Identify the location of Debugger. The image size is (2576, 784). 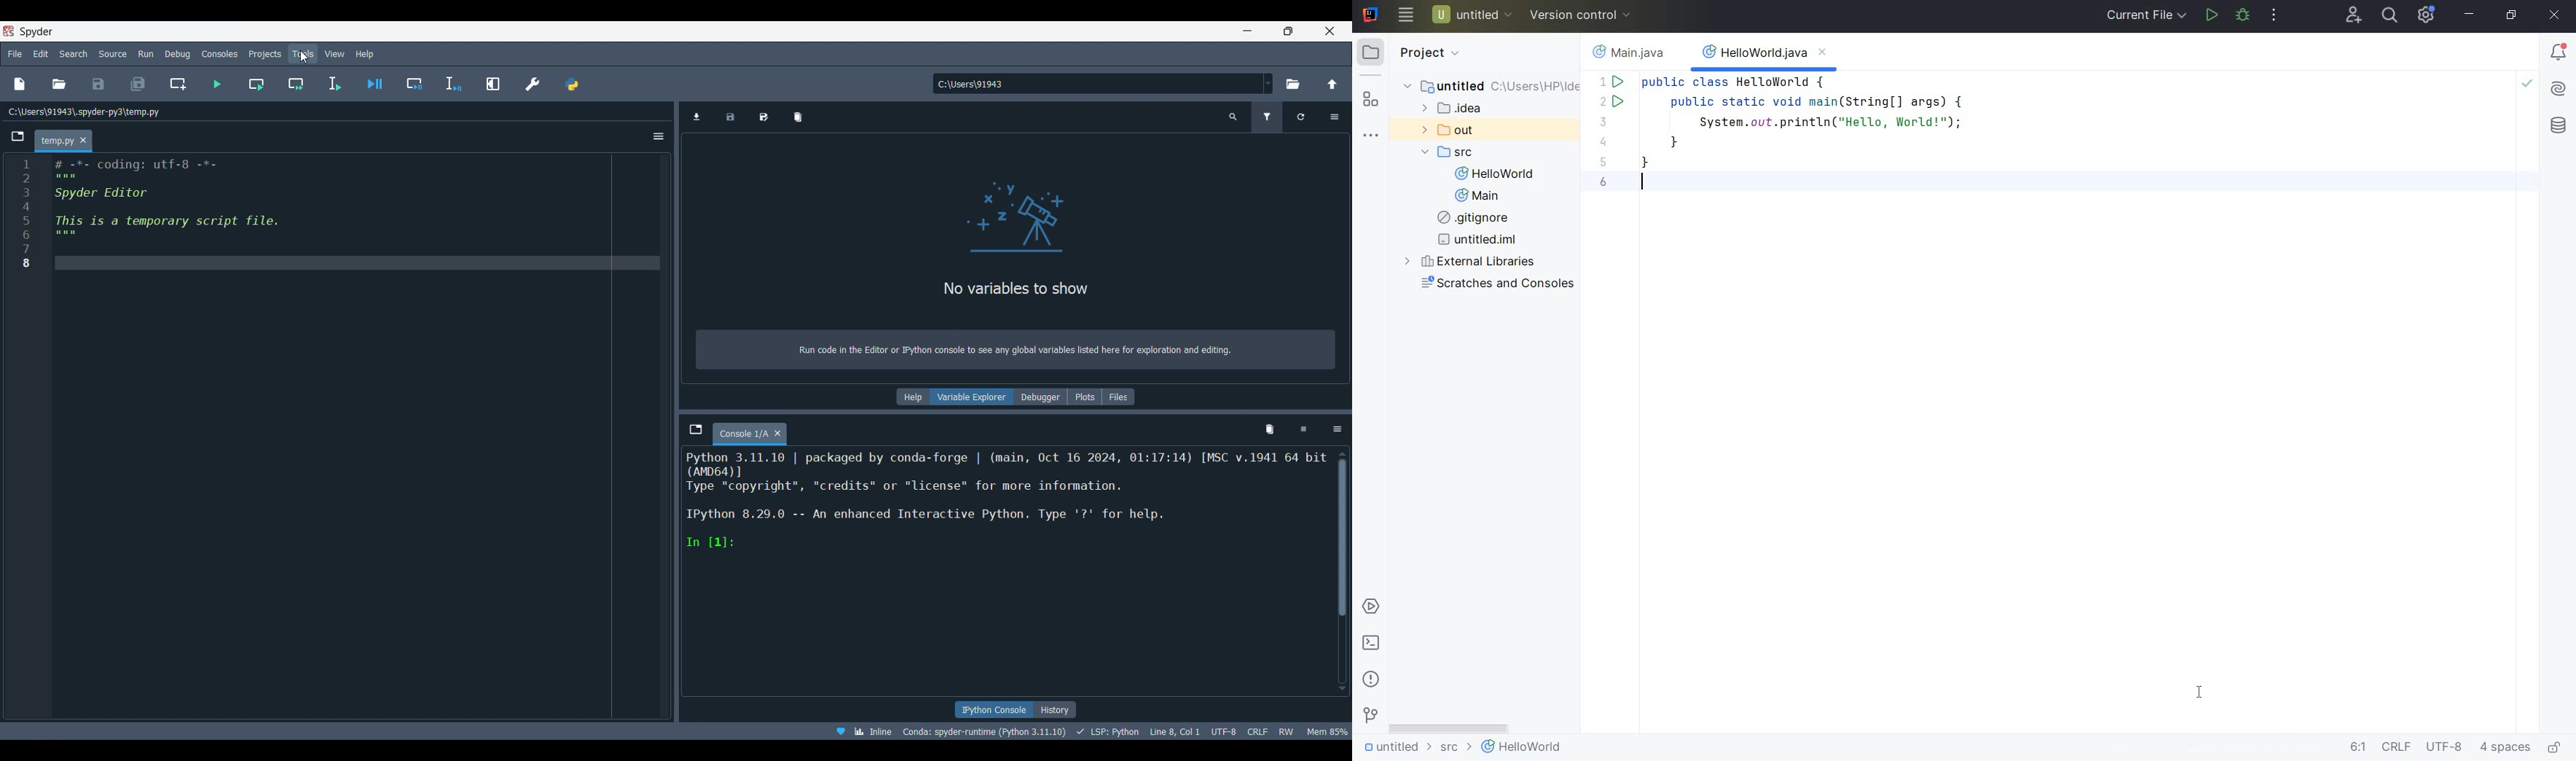
(1040, 397).